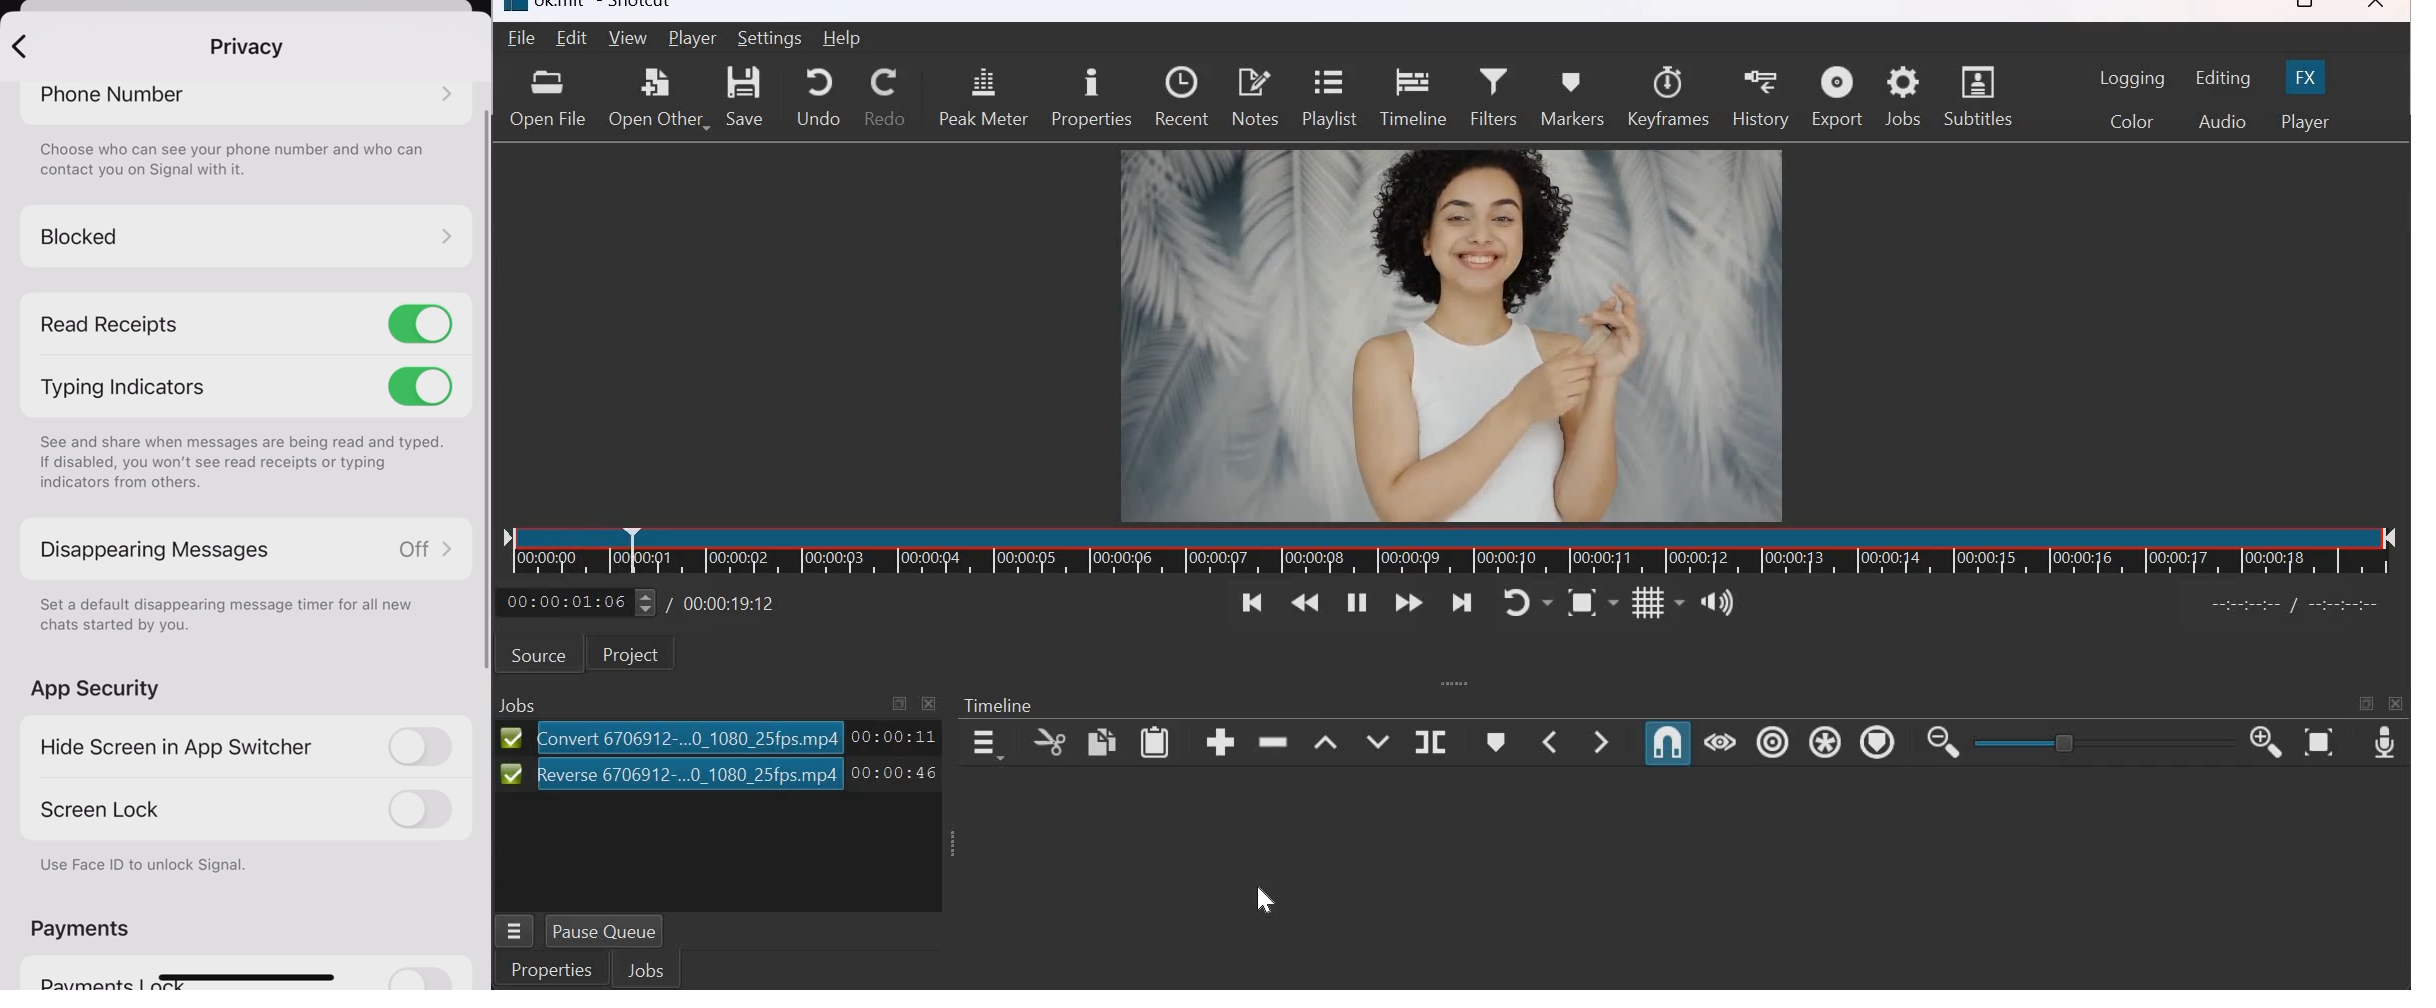  What do you see at coordinates (985, 743) in the screenshot?
I see `timeline menu ` at bounding box center [985, 743].